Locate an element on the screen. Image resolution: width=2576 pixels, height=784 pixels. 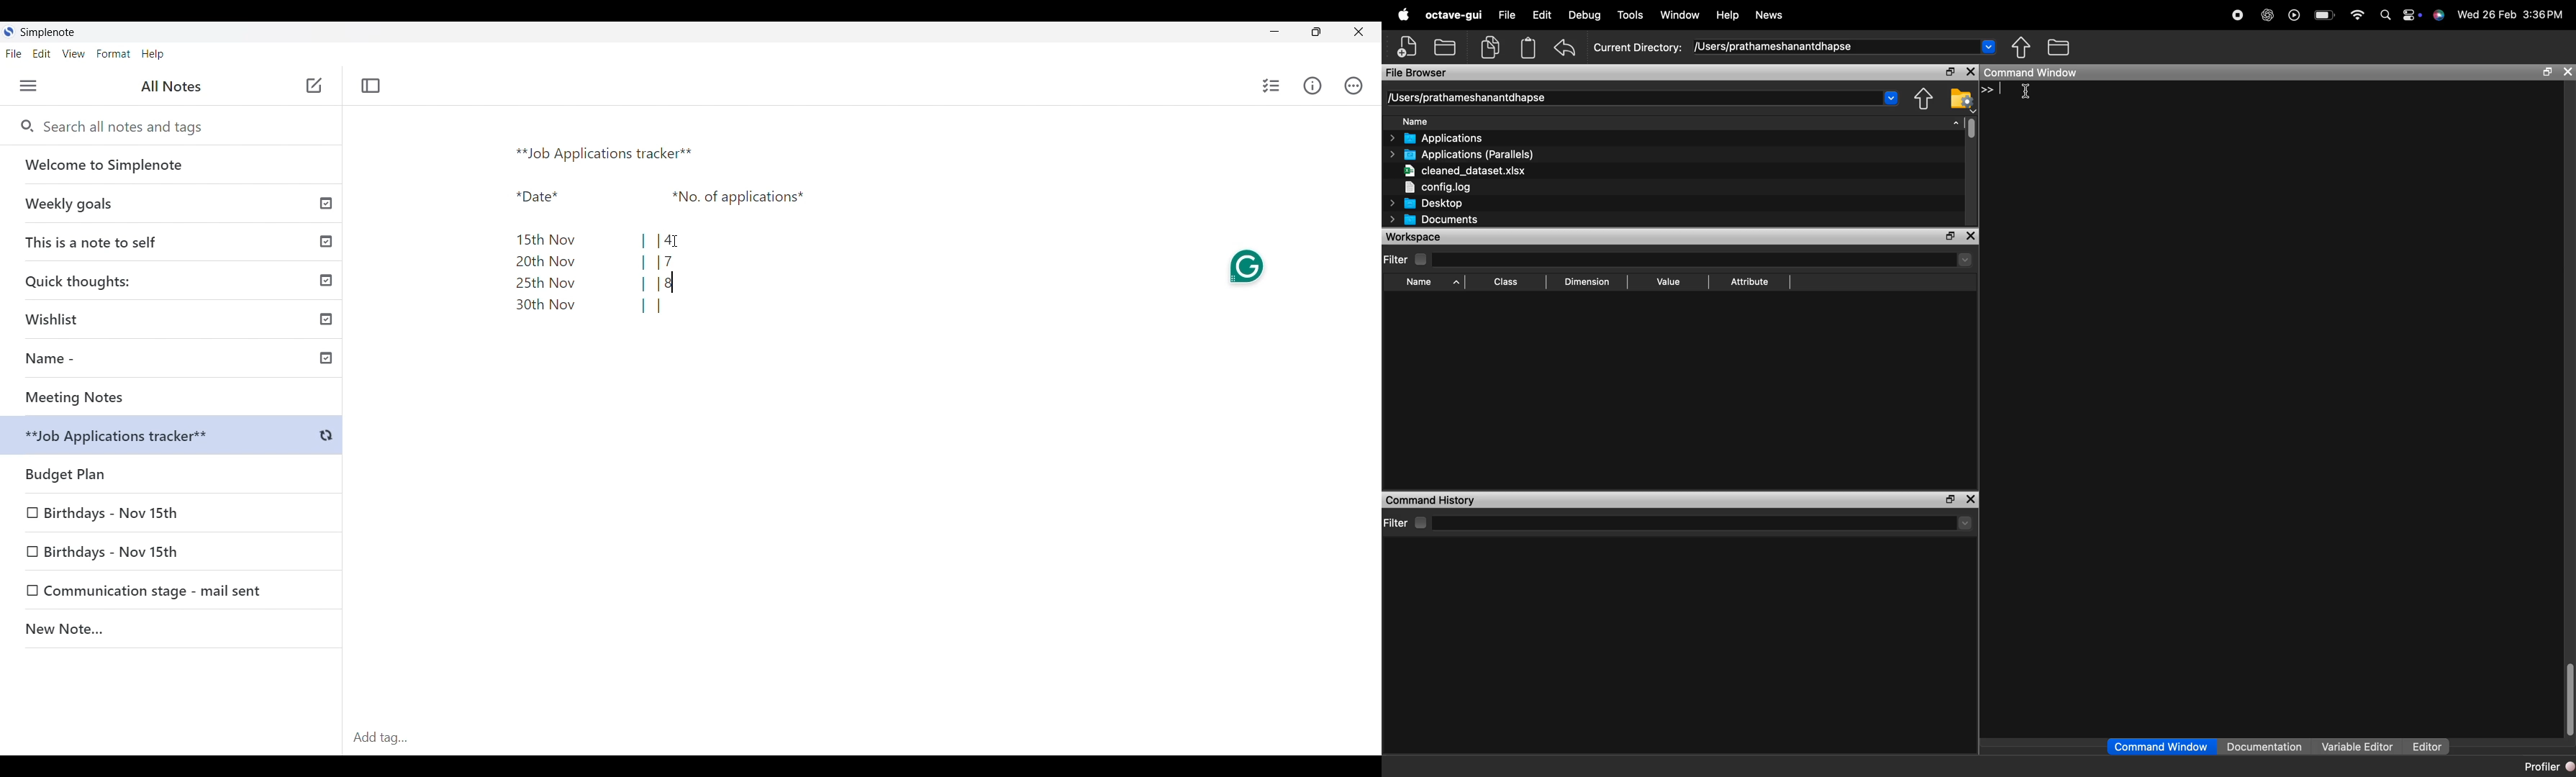
maximize is located at coordinates (1949, 499).